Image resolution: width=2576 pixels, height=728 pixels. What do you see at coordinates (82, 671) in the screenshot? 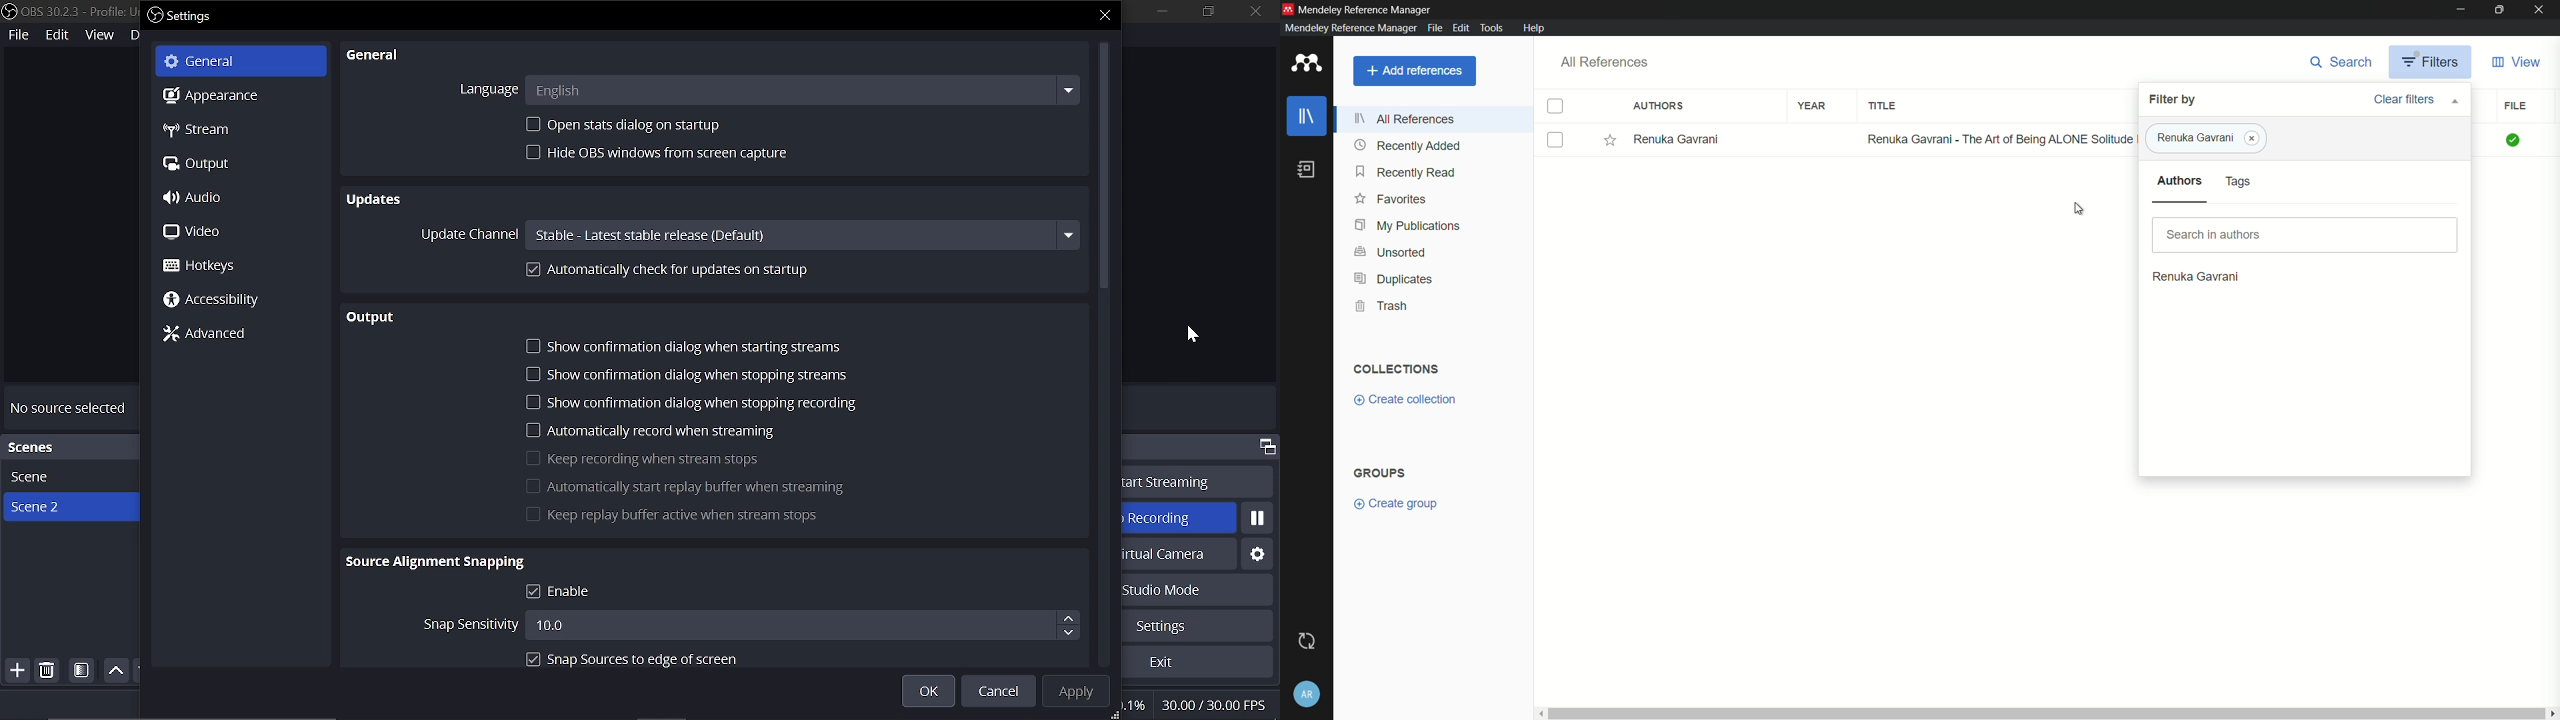
I see `add scene filter` at bounding box center [82, 671].